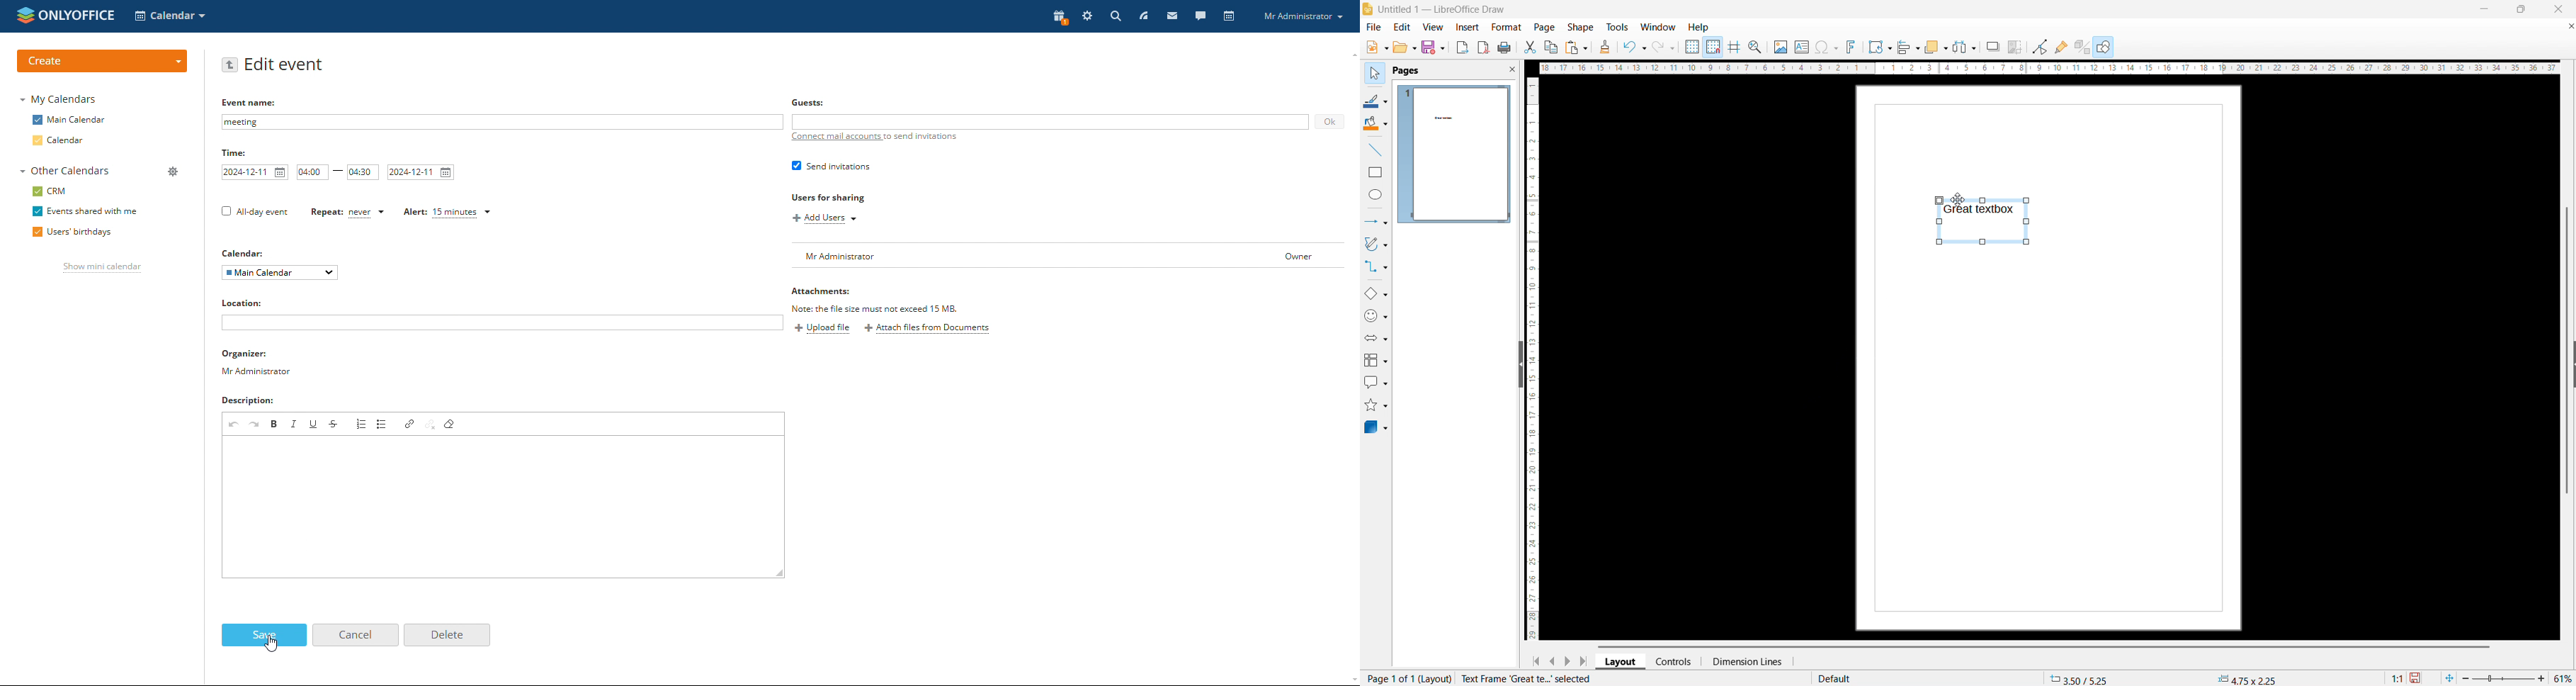 This screenshot has width=2576, height=700. What do you see at coordinates (1552, 661) in the screenshot?
I see `previous page` at bounding box center [1552, 661].